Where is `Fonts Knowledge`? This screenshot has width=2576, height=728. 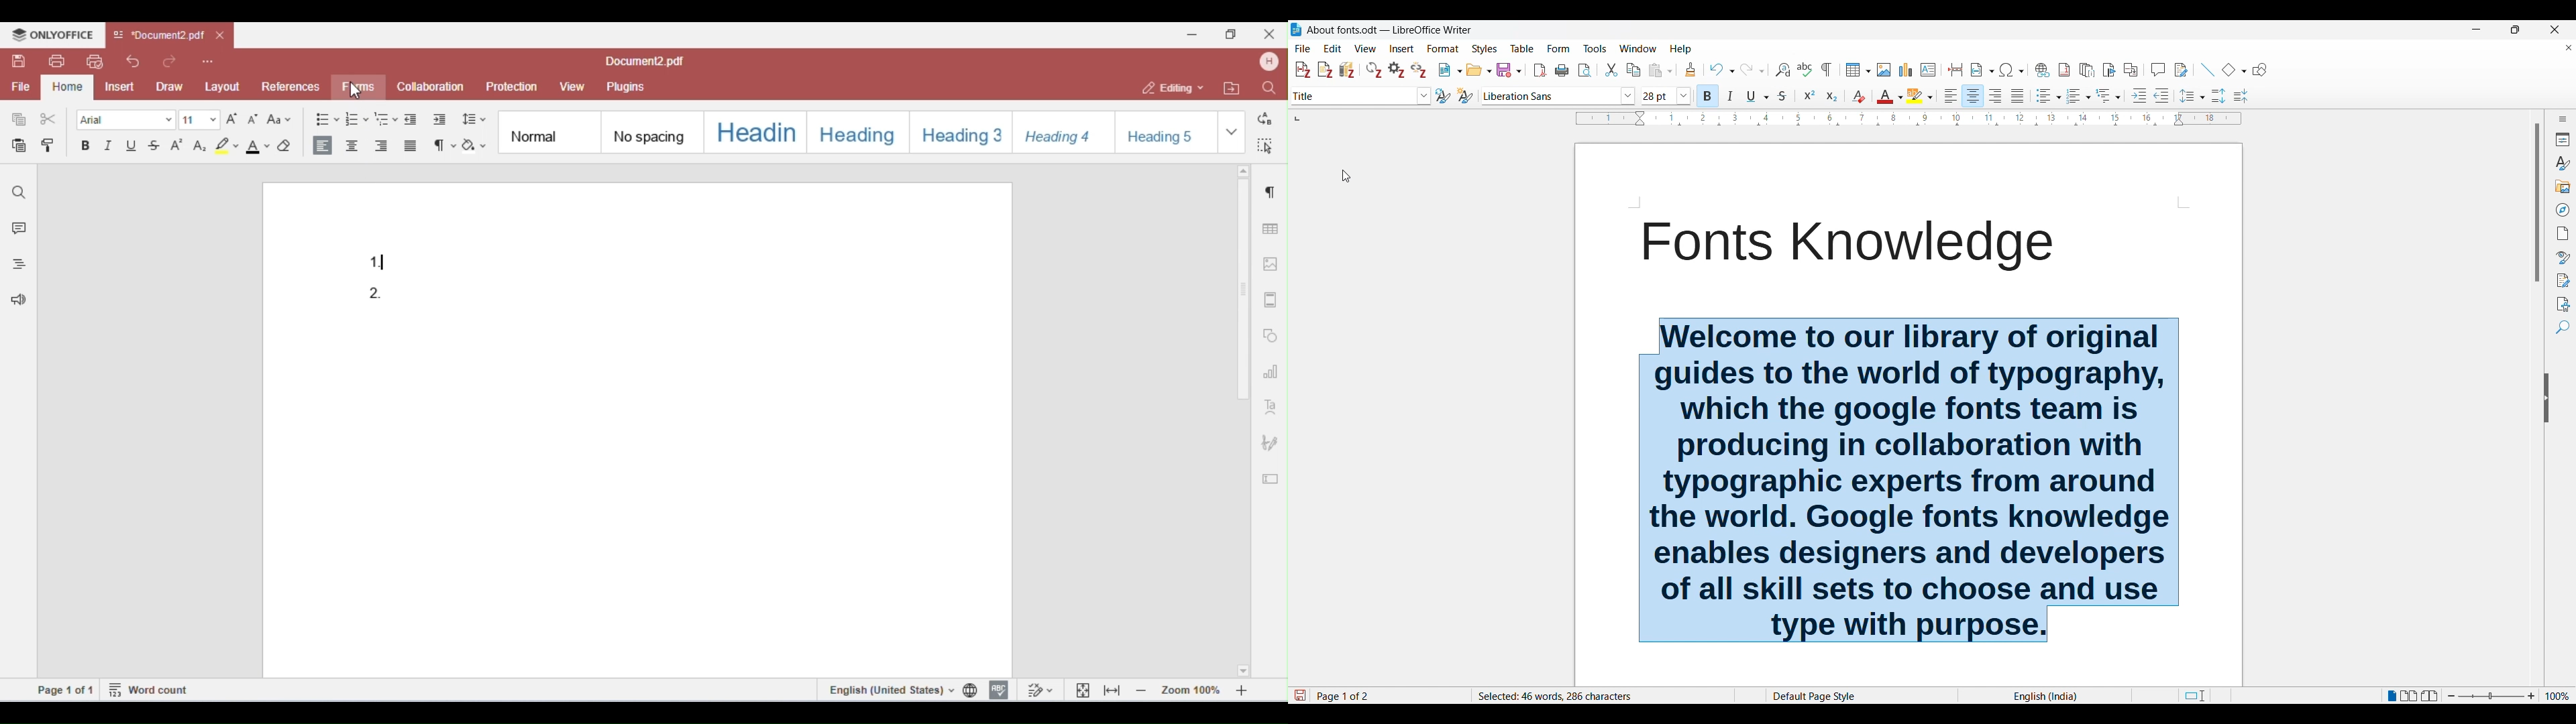 Fonts Knowledge is located at coordinates (1846, 245).